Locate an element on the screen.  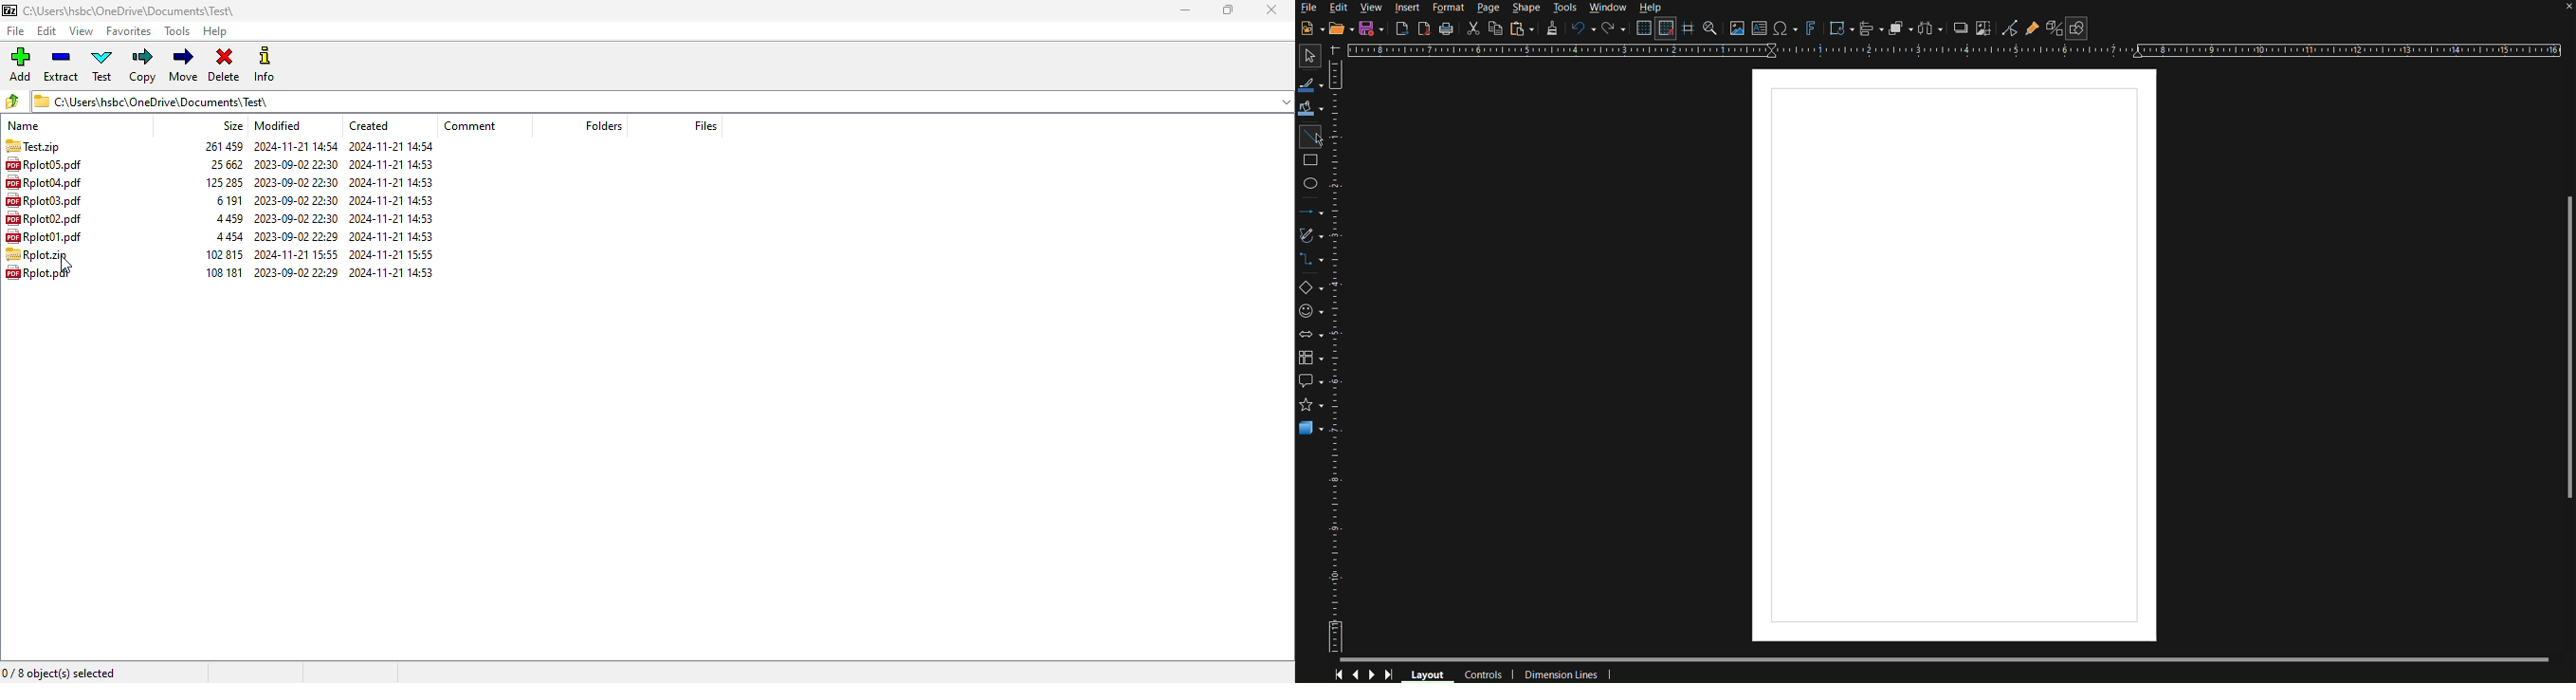
Symbol Shapes is located at coordinates (1310, 311).